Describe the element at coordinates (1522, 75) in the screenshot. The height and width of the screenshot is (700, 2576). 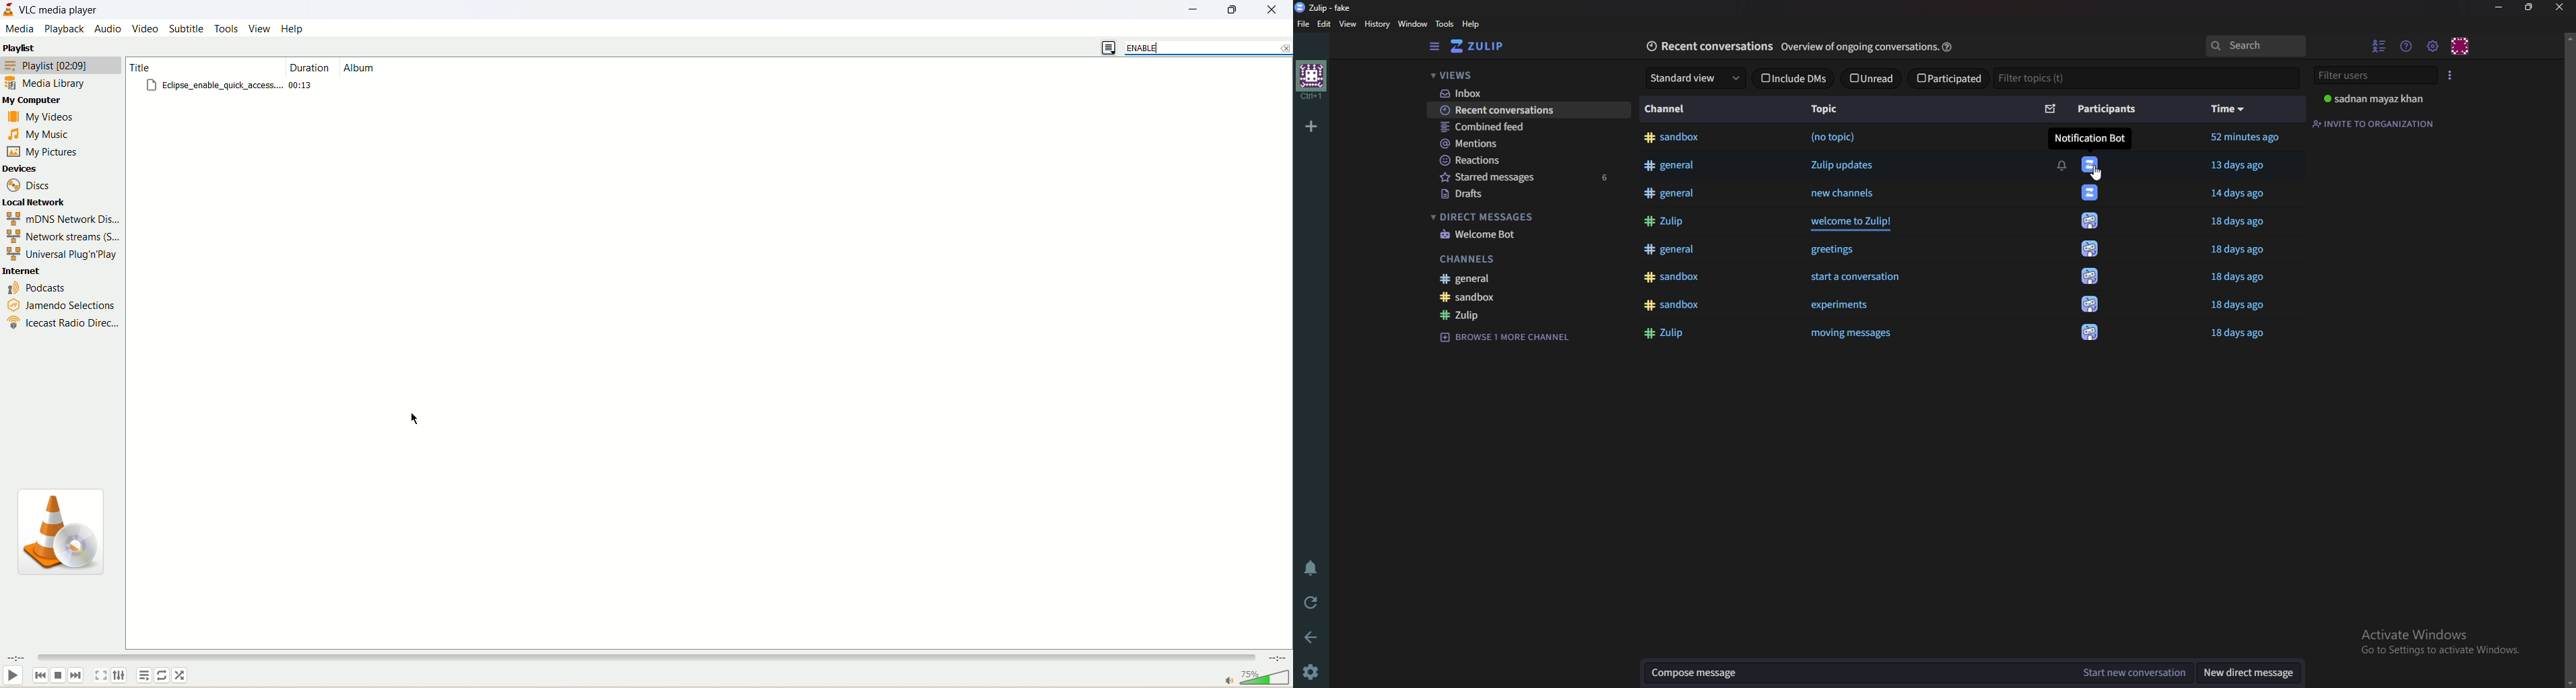
I see `views` at that location.